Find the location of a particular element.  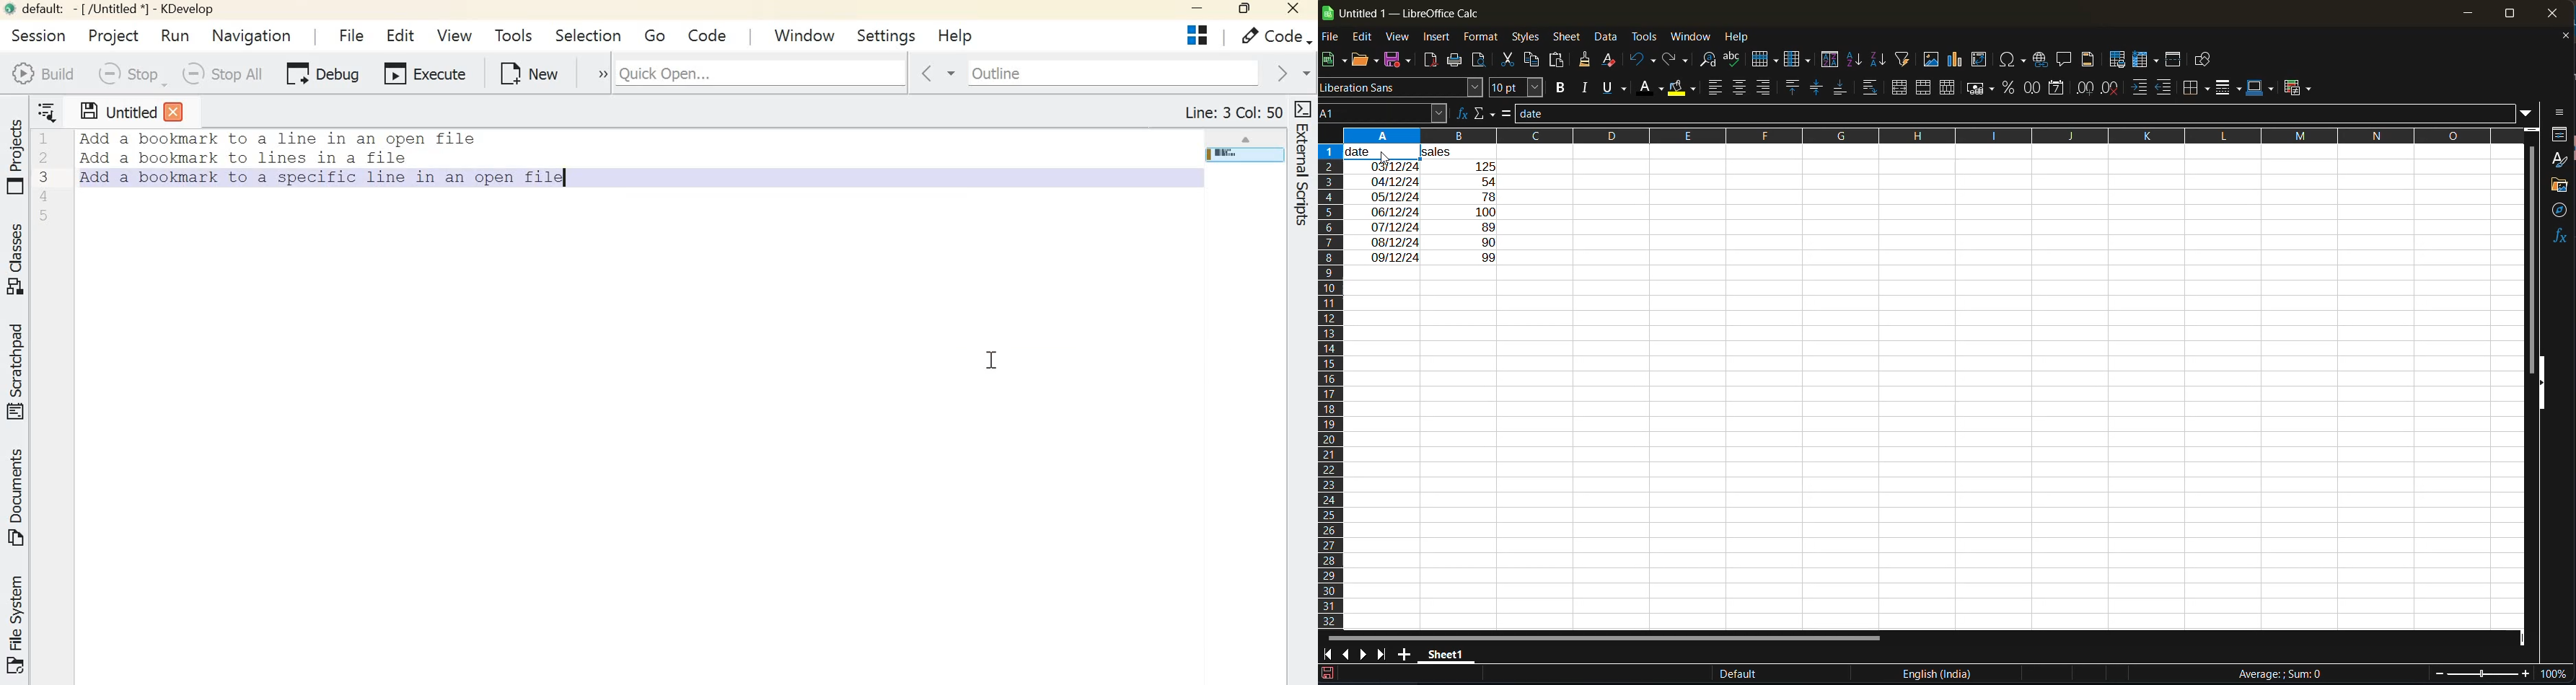

data is located at coordinates (1607, 37).